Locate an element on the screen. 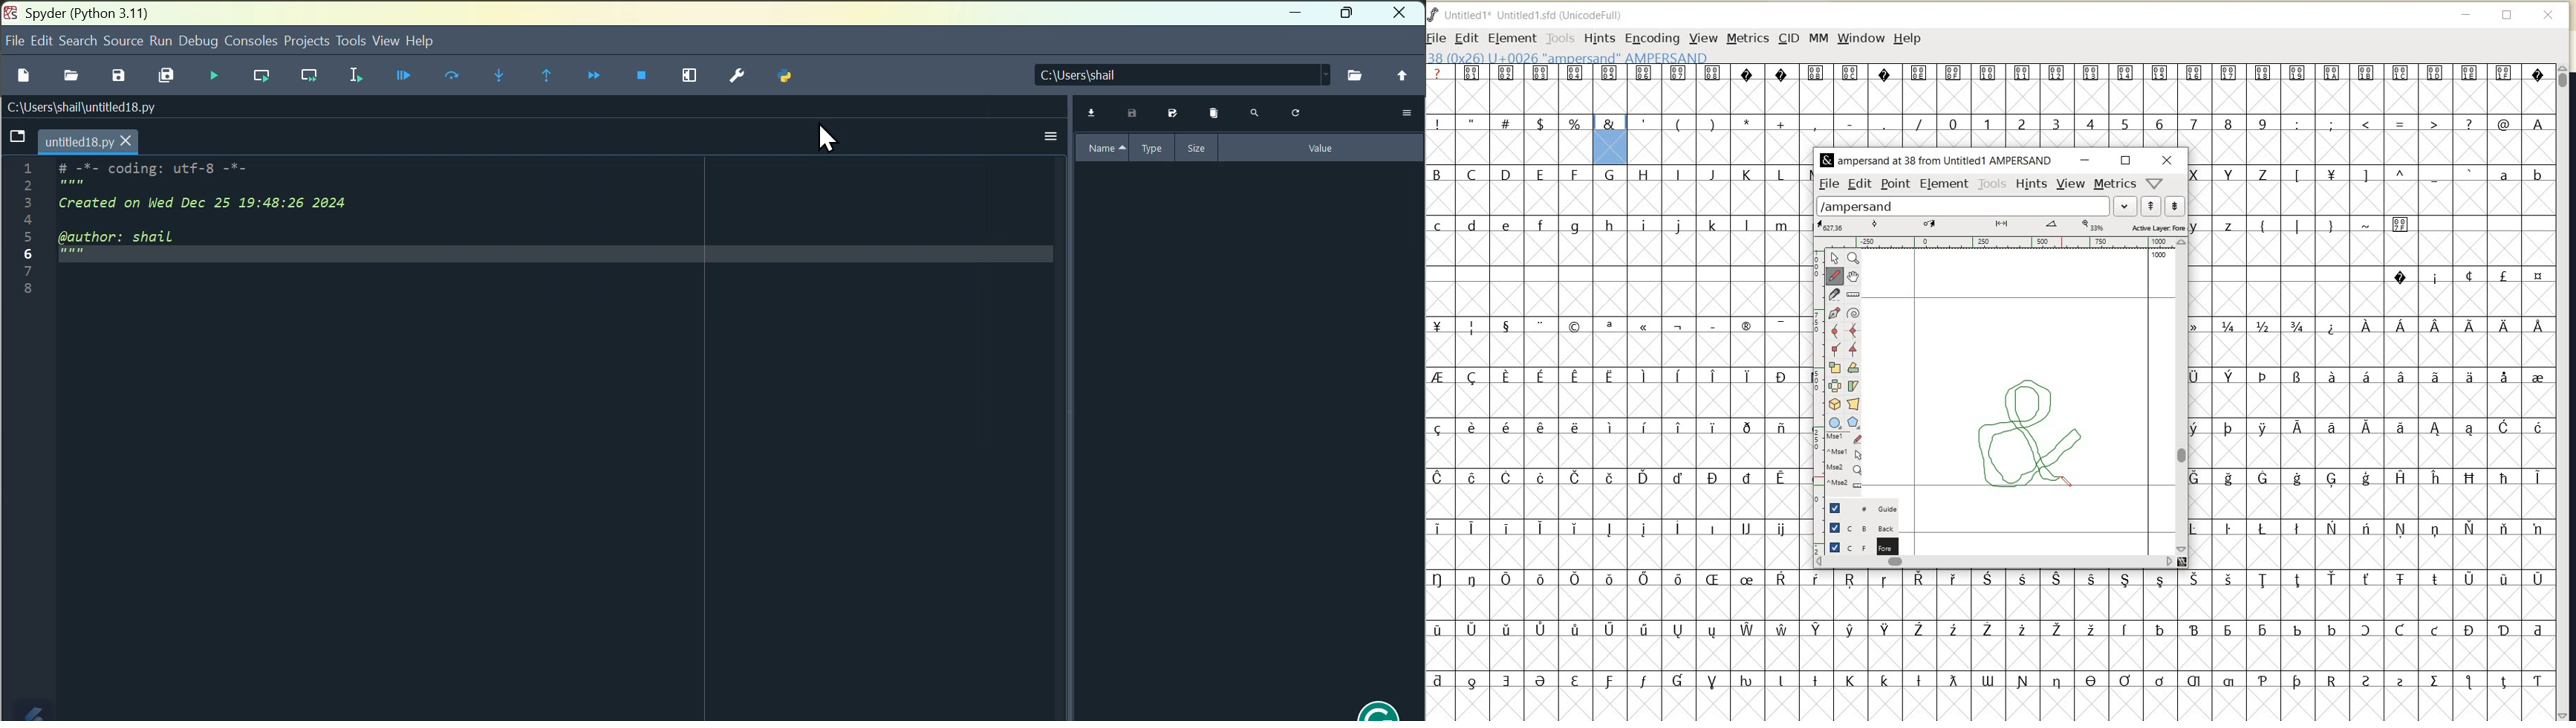  help is located at coordinates (426, 42).